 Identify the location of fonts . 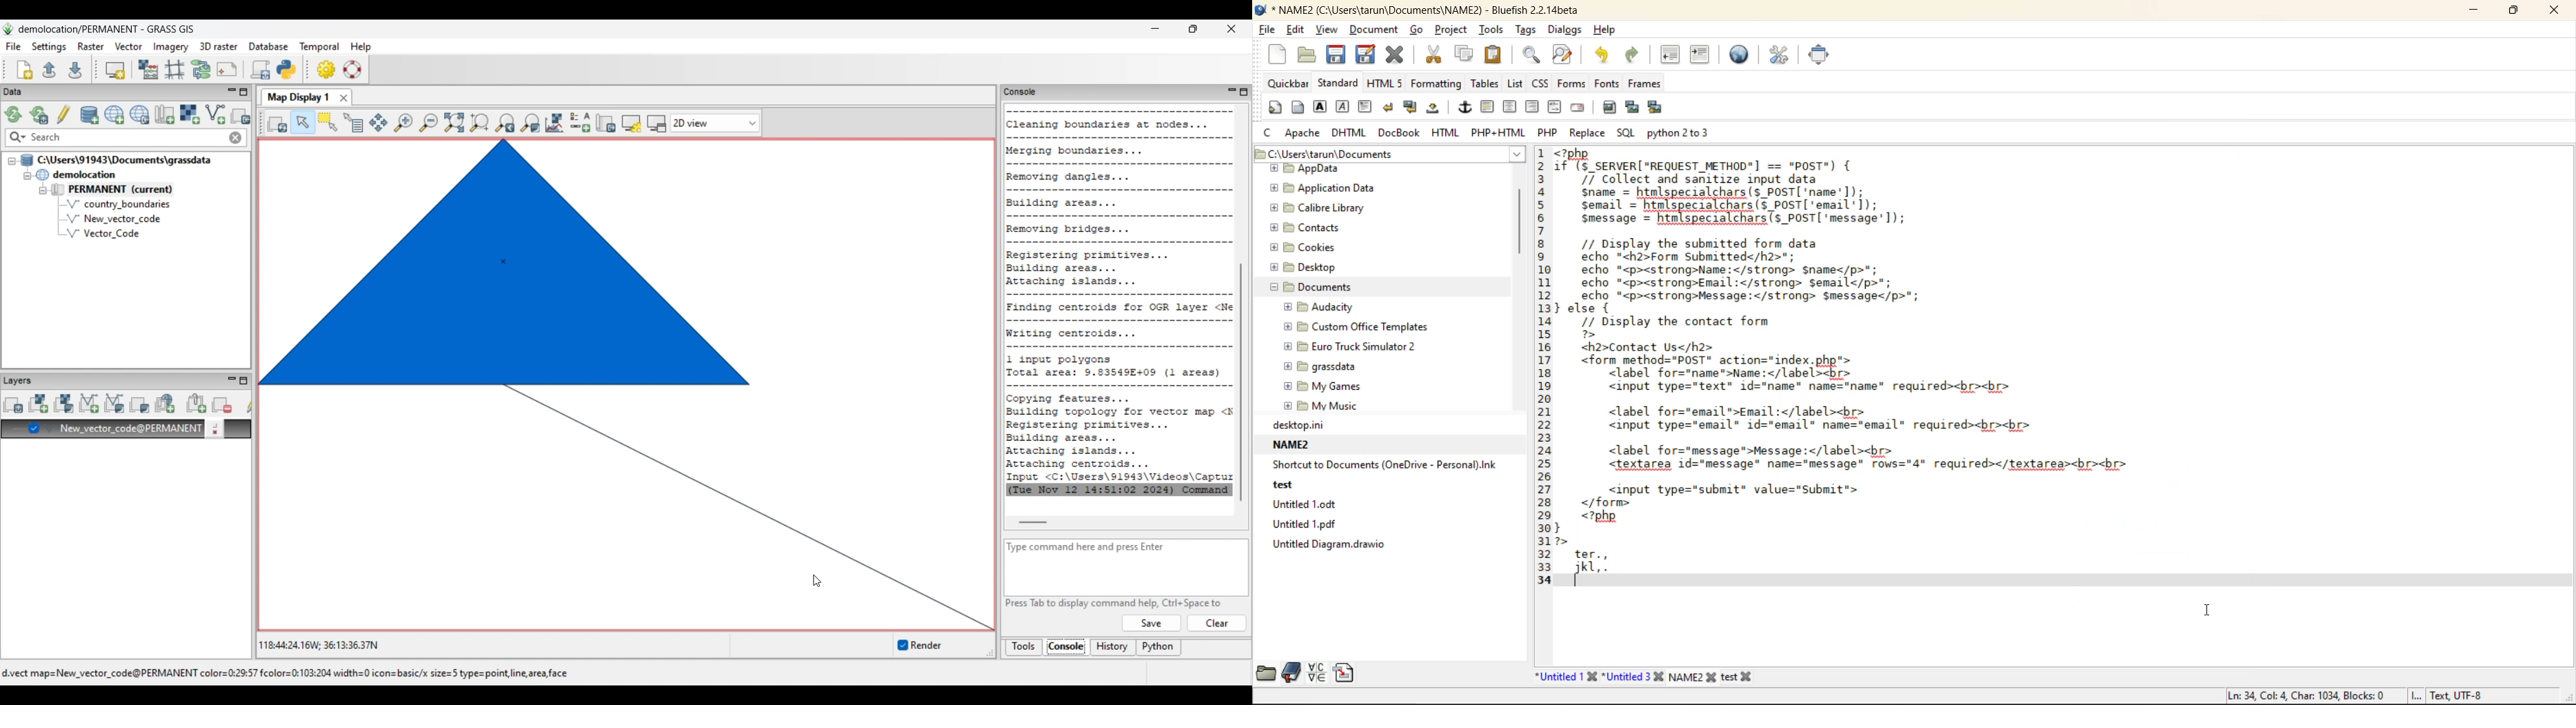
(1606, 83).